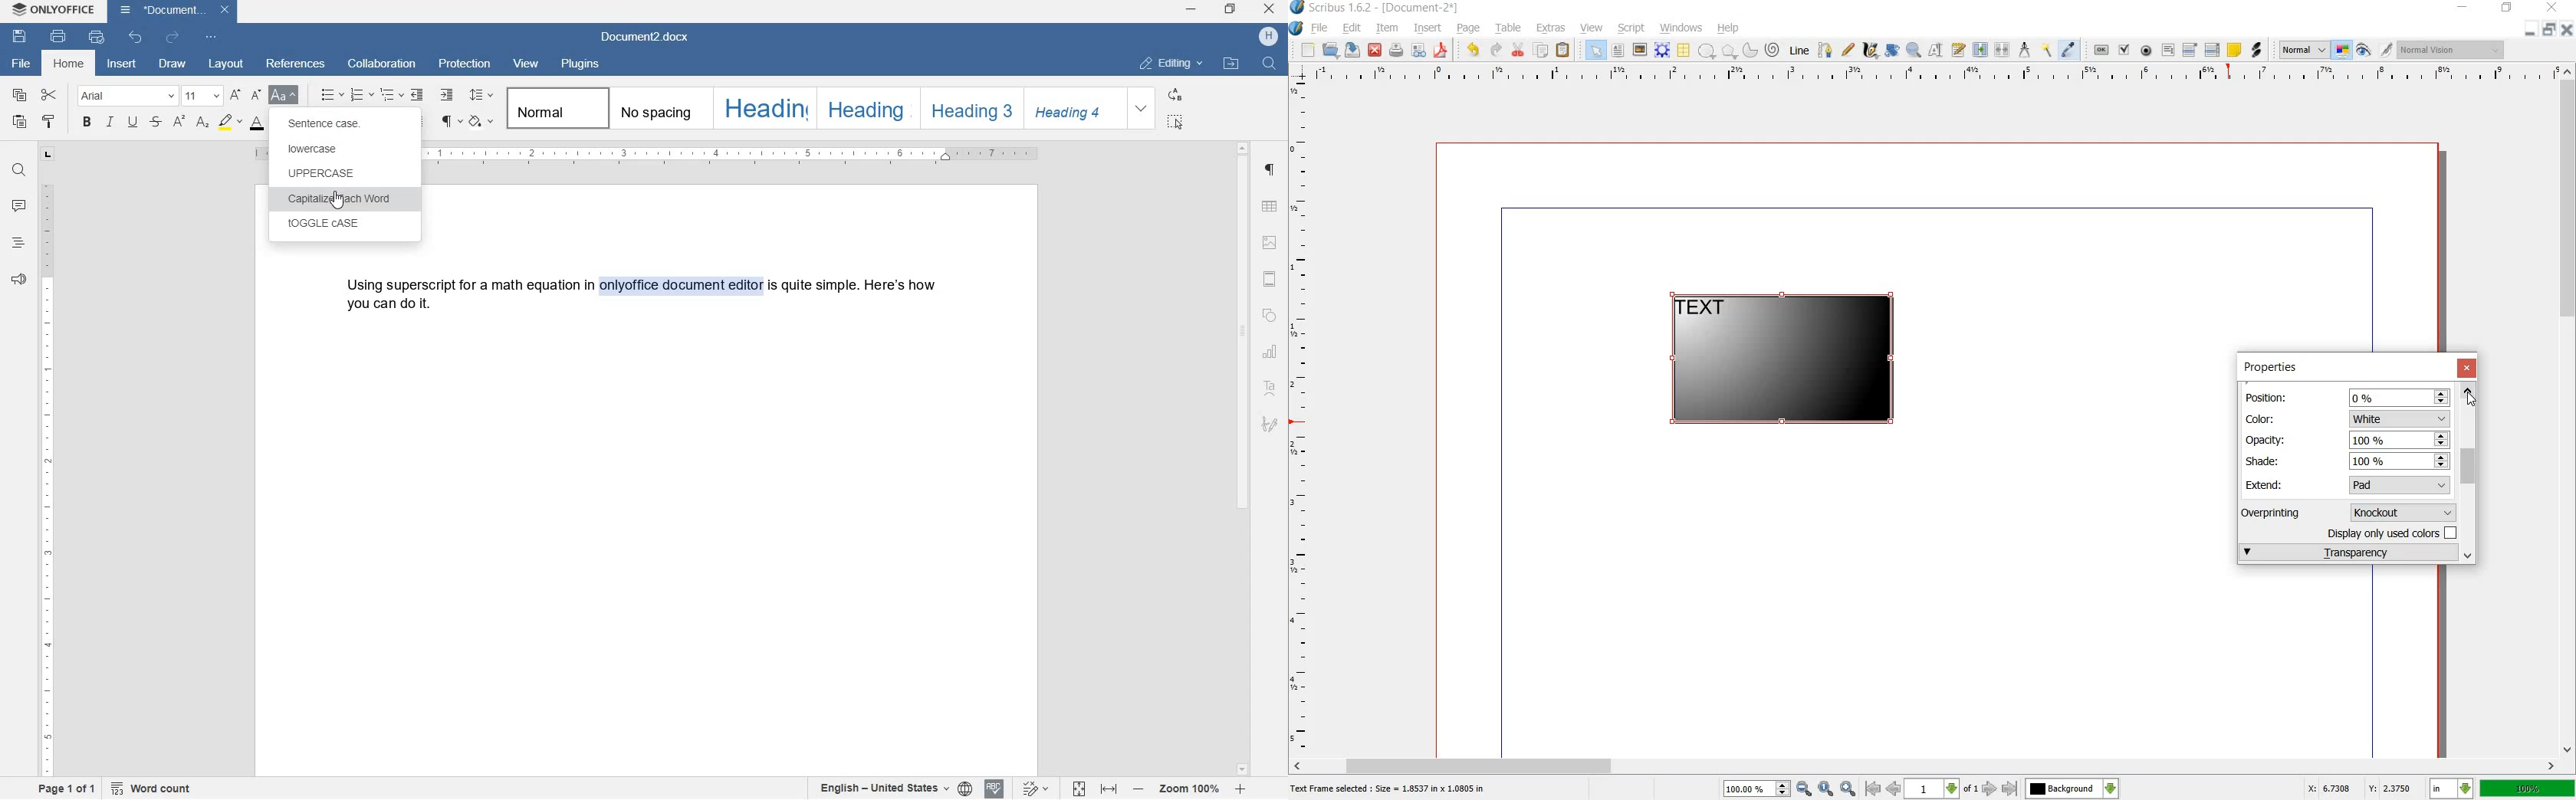  Describe the element at coordinates (2167, 50) in the screenshot. I see `pdf text field` at that location.